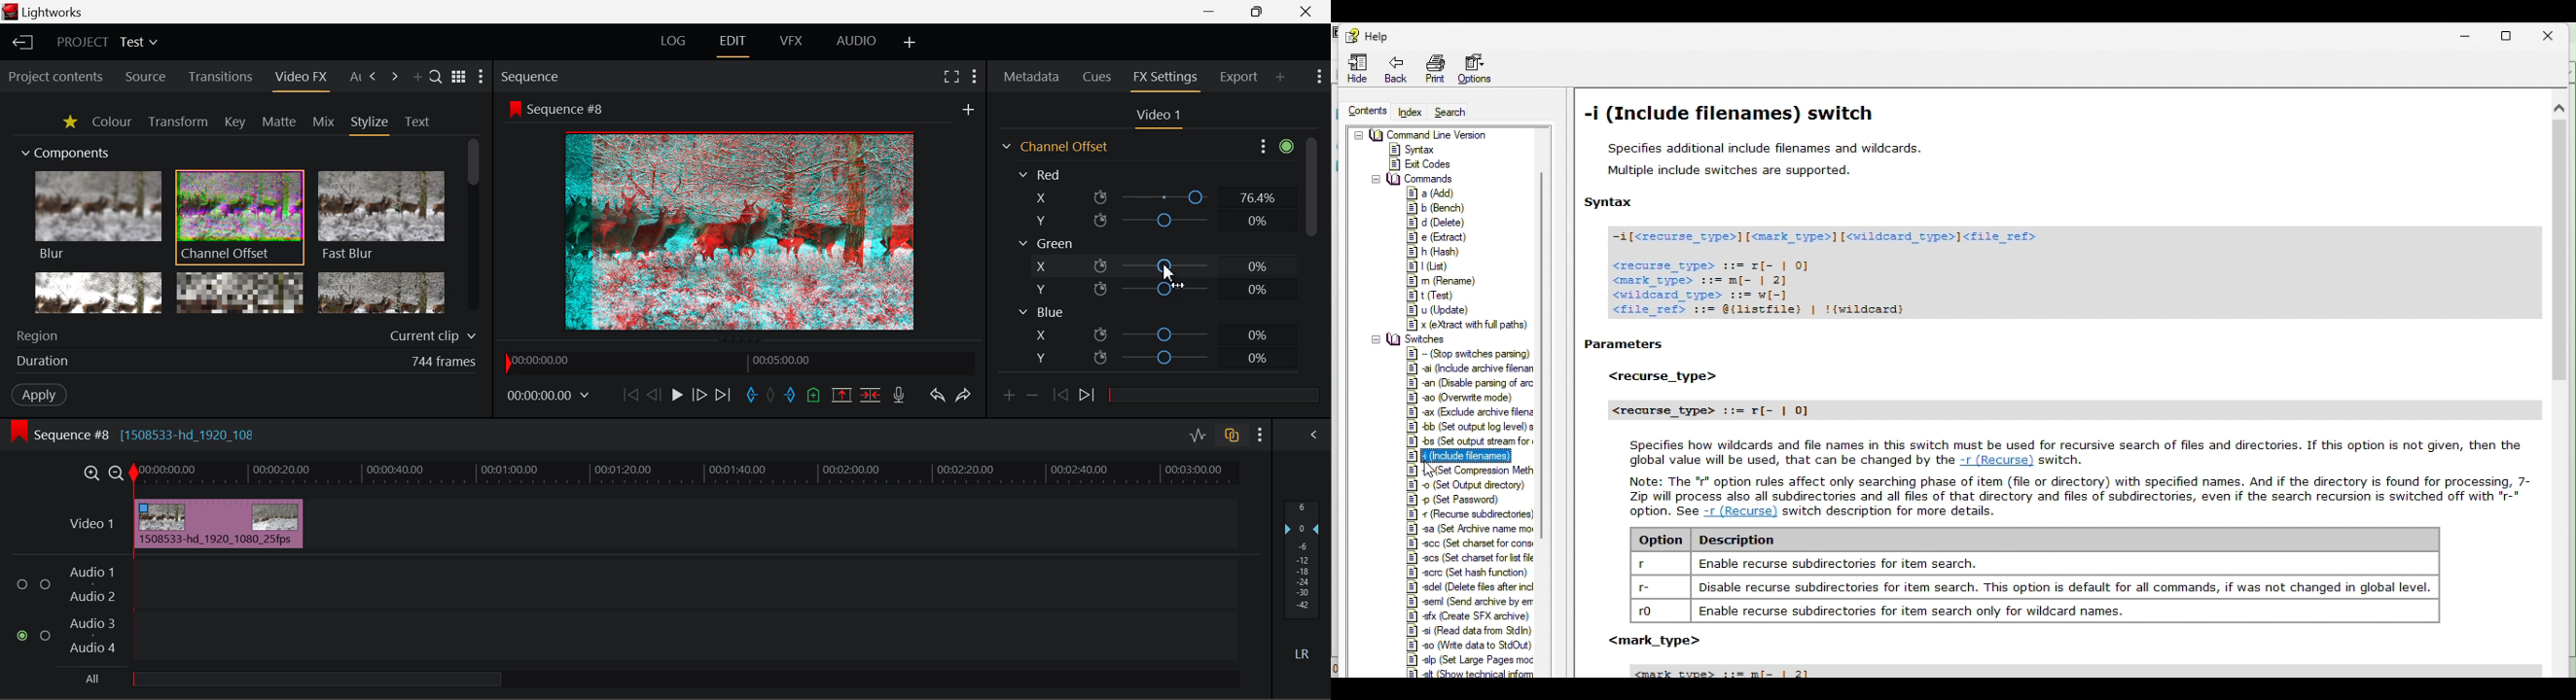 Image resolution: width=2576 pixels, height=700 pixels. What do you see at coordinates (911, 45) in the screenshot?
I see `Add Layout` at bounding box center [911, 45].